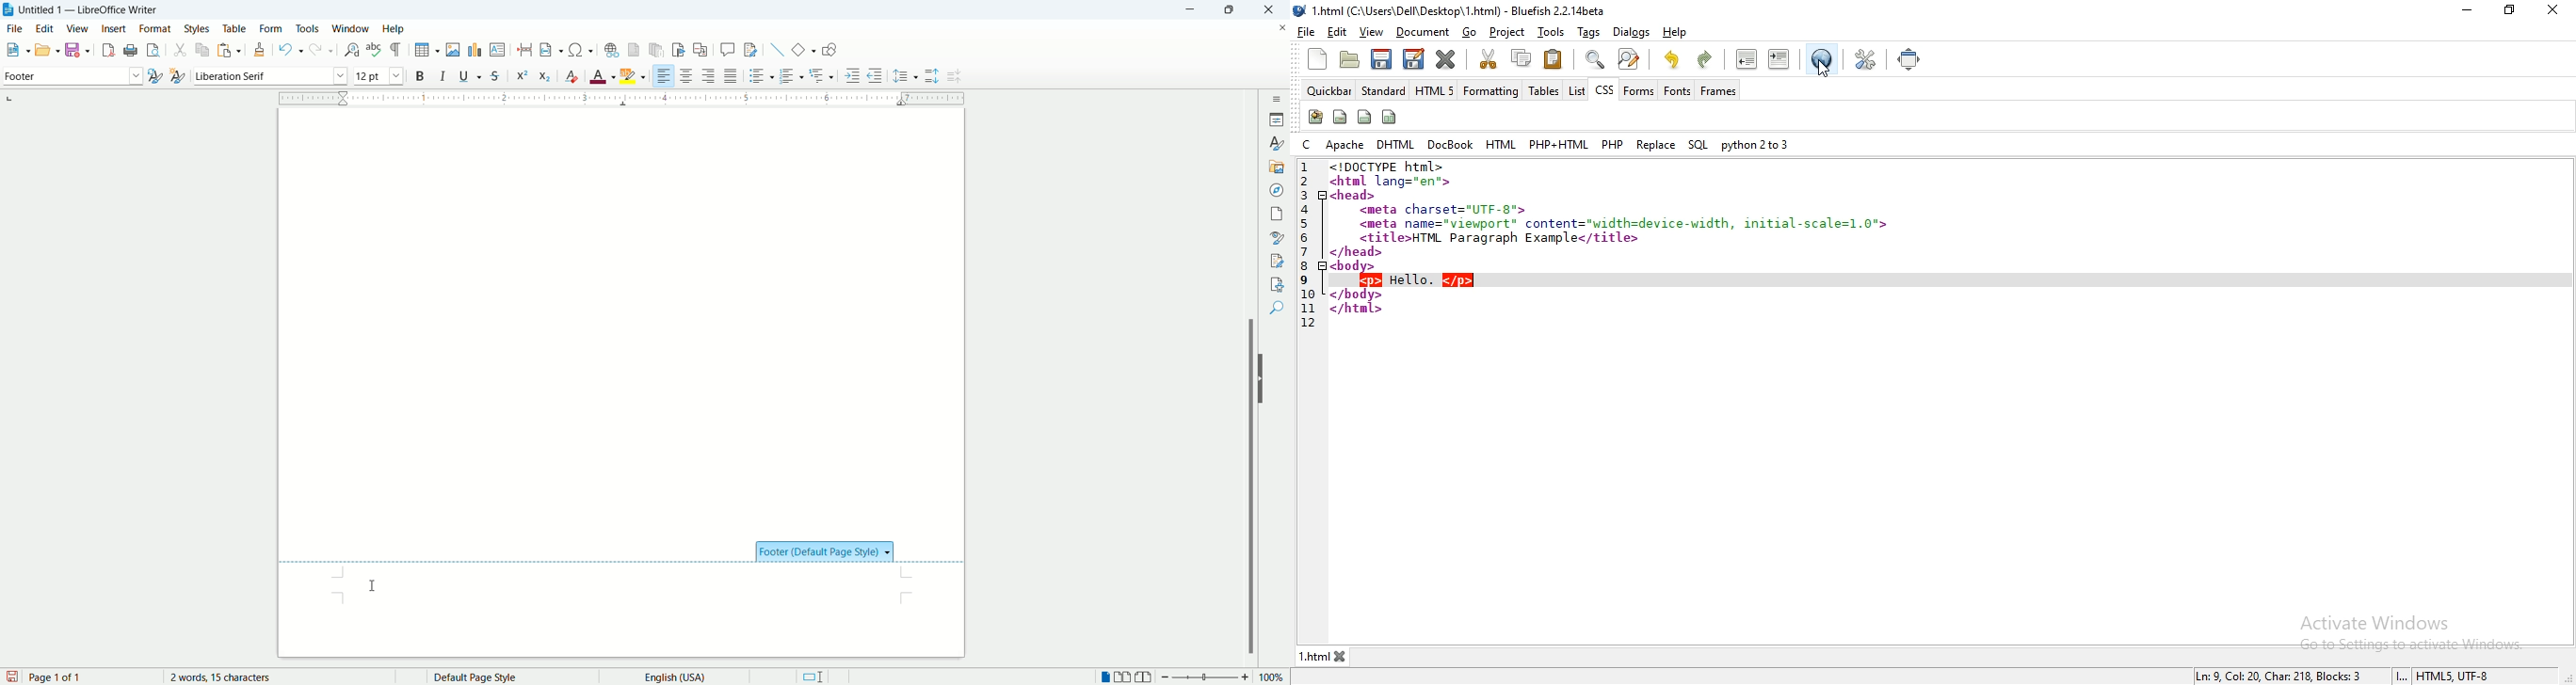 The width and height of the screenshot is (2576, 700). I want to click on insert symbol, so click(581, 49).